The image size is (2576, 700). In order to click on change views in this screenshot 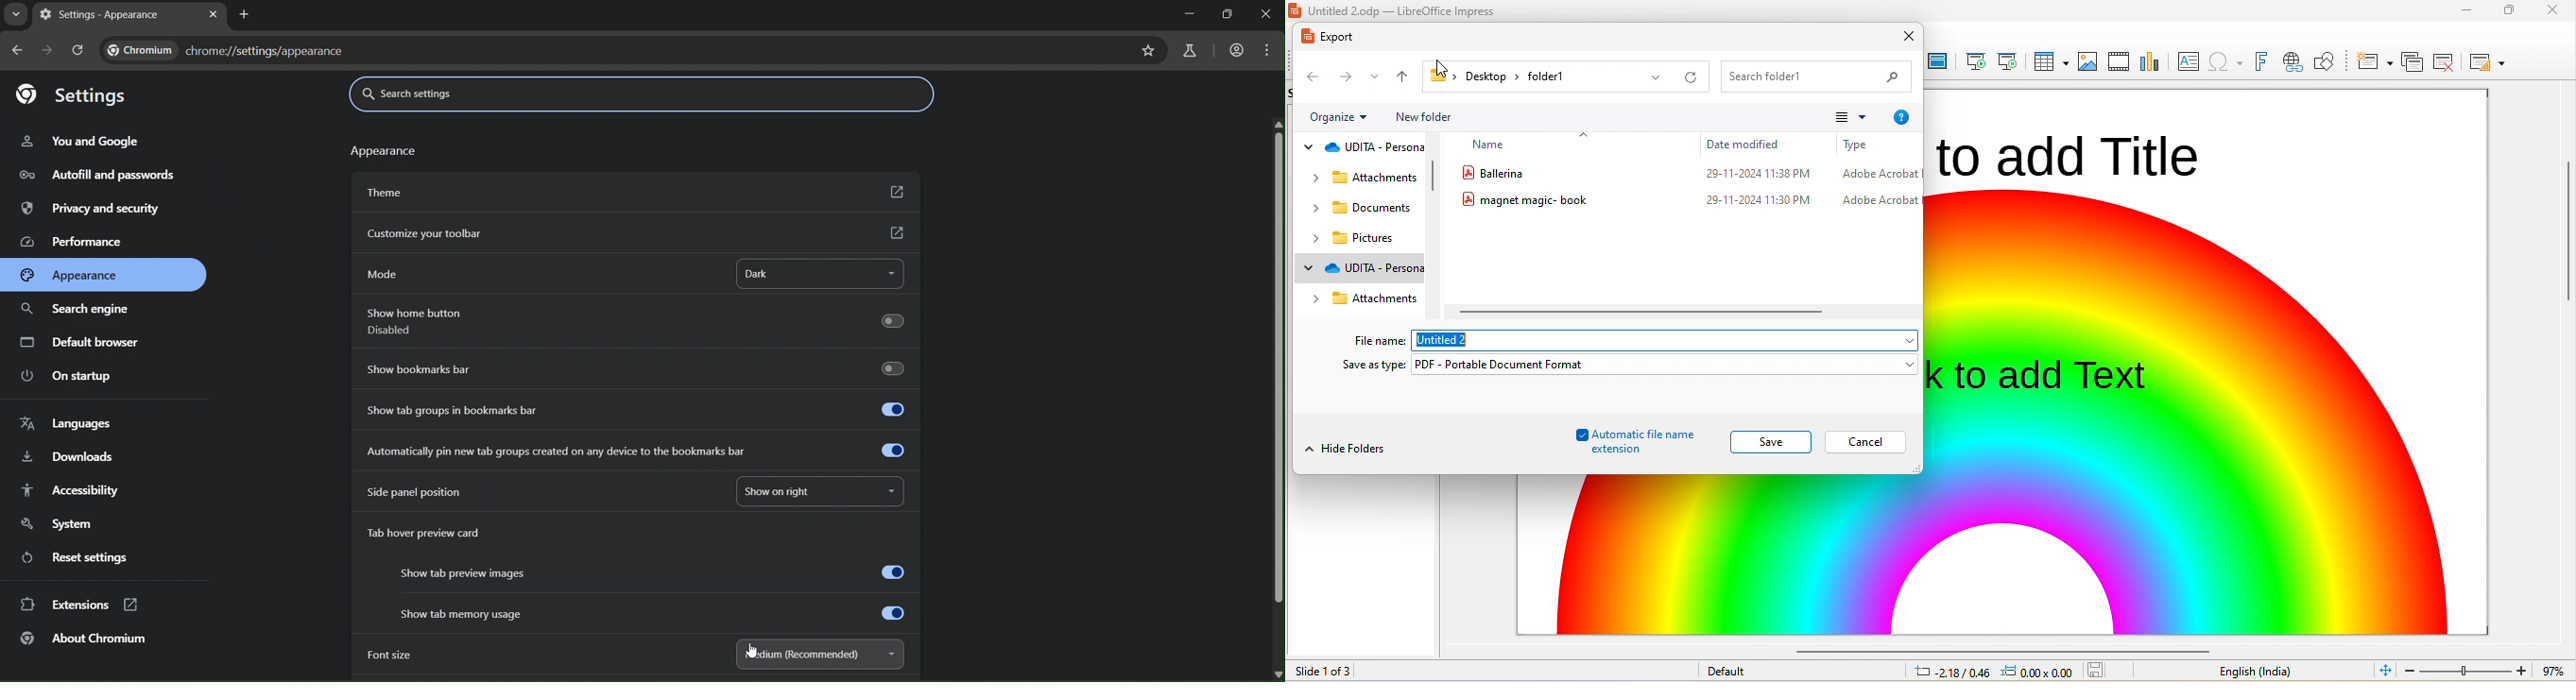, I will do `click(1840, 118)`.